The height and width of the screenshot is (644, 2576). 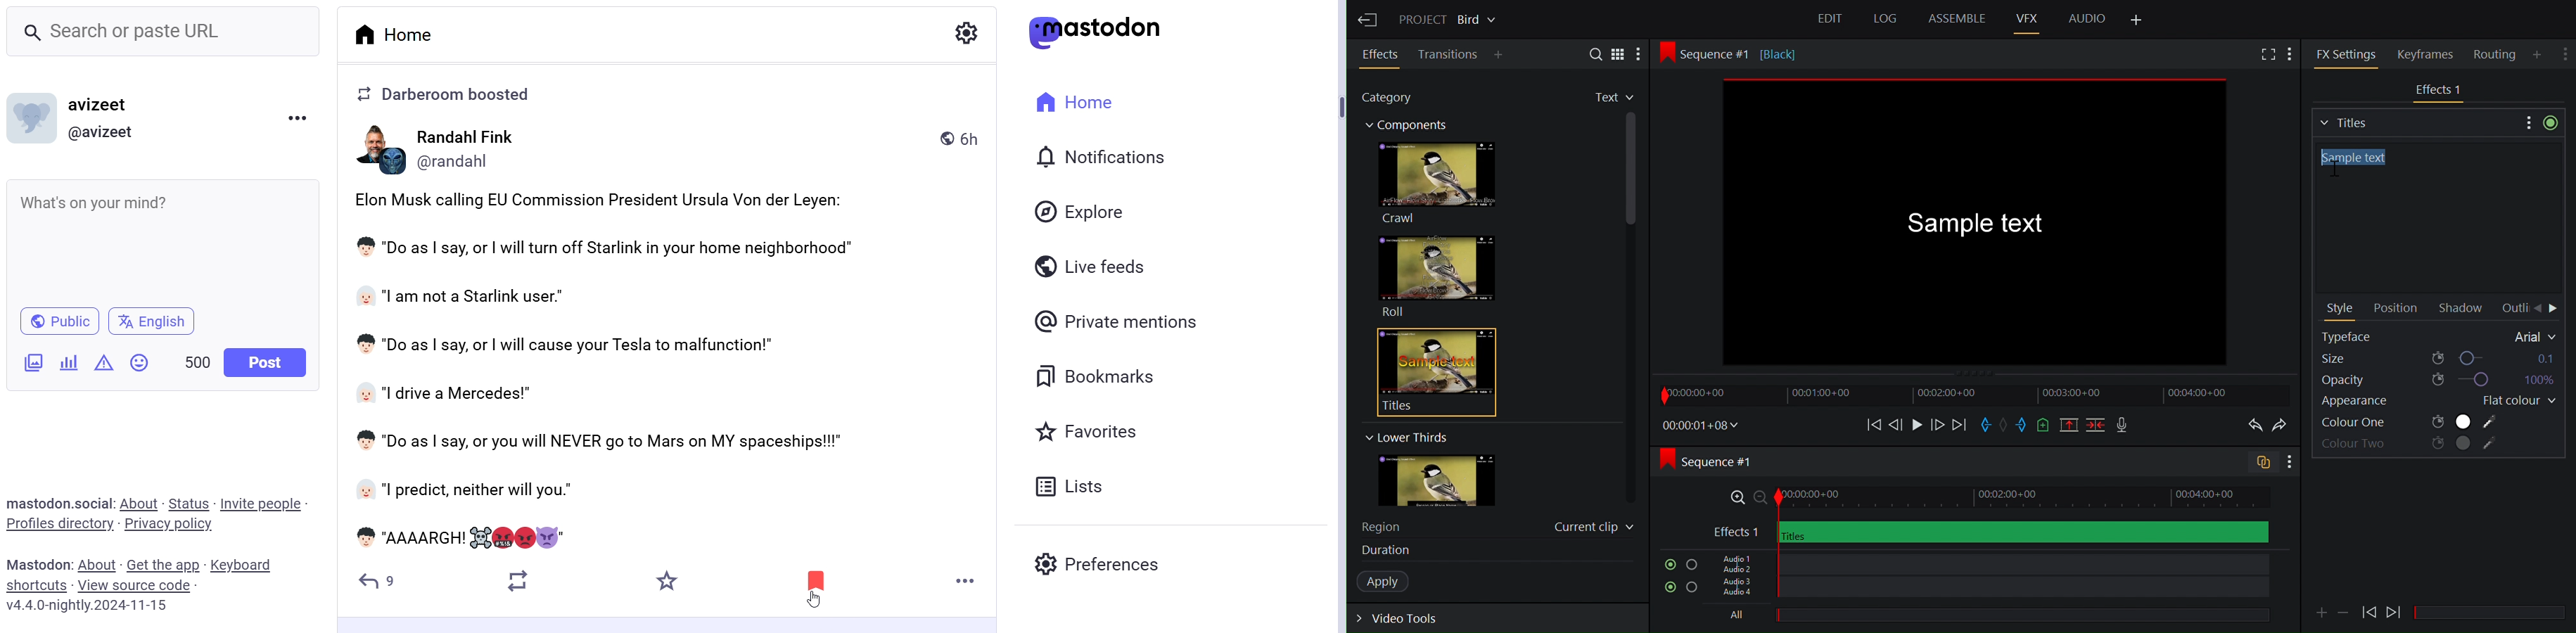 I want to click on VFX, so click(x=2029, y=18).